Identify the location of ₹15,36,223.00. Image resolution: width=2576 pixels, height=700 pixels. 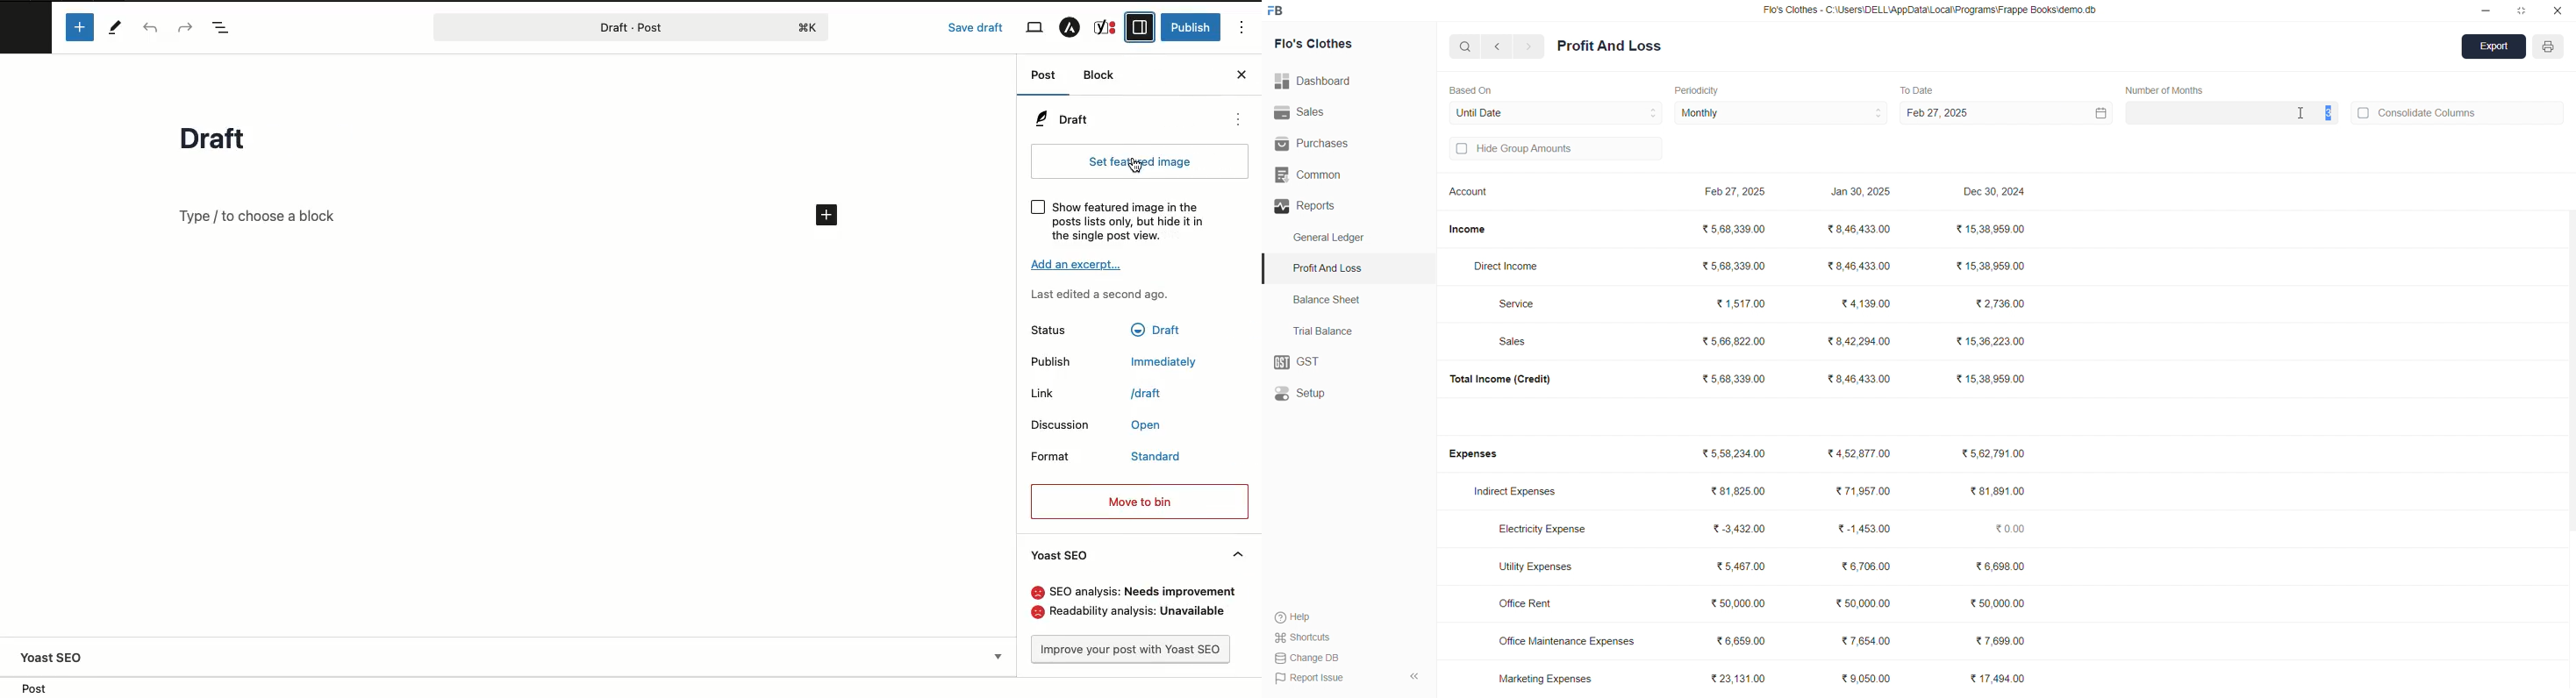
(1990, 339).